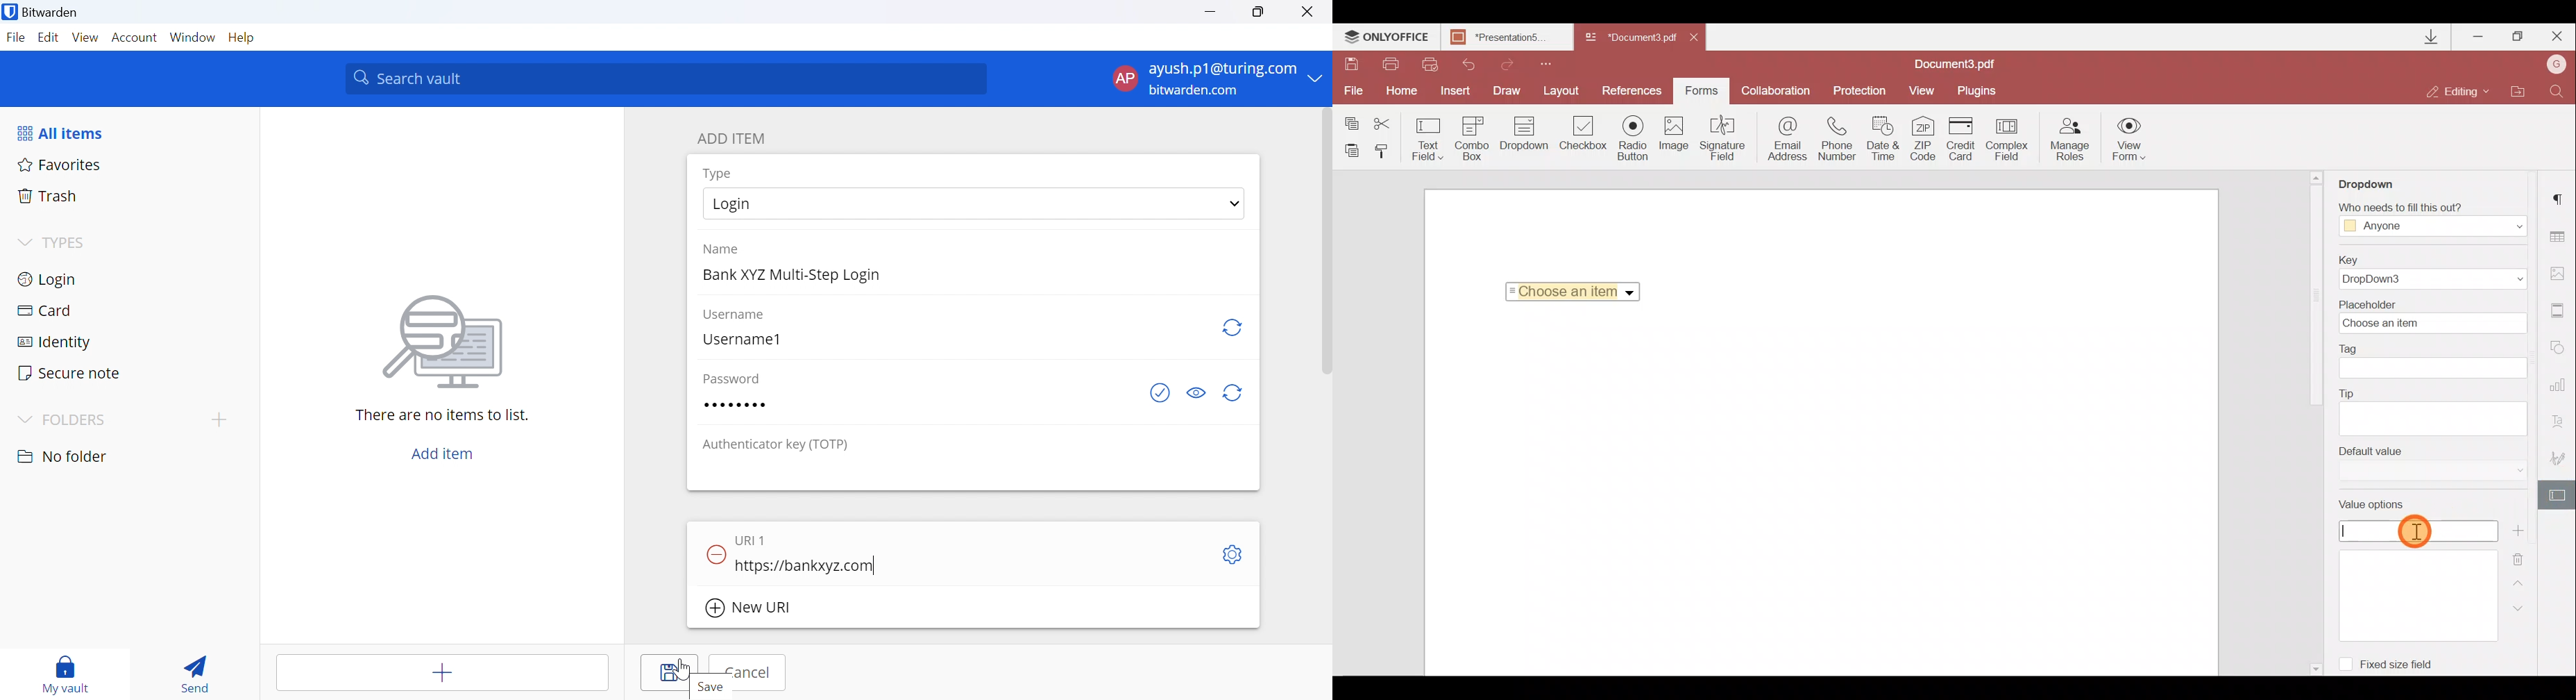  What do you see at coordinates (747, 608) in the screenshot?
I see `New URI` at bounding box center [747, 608].